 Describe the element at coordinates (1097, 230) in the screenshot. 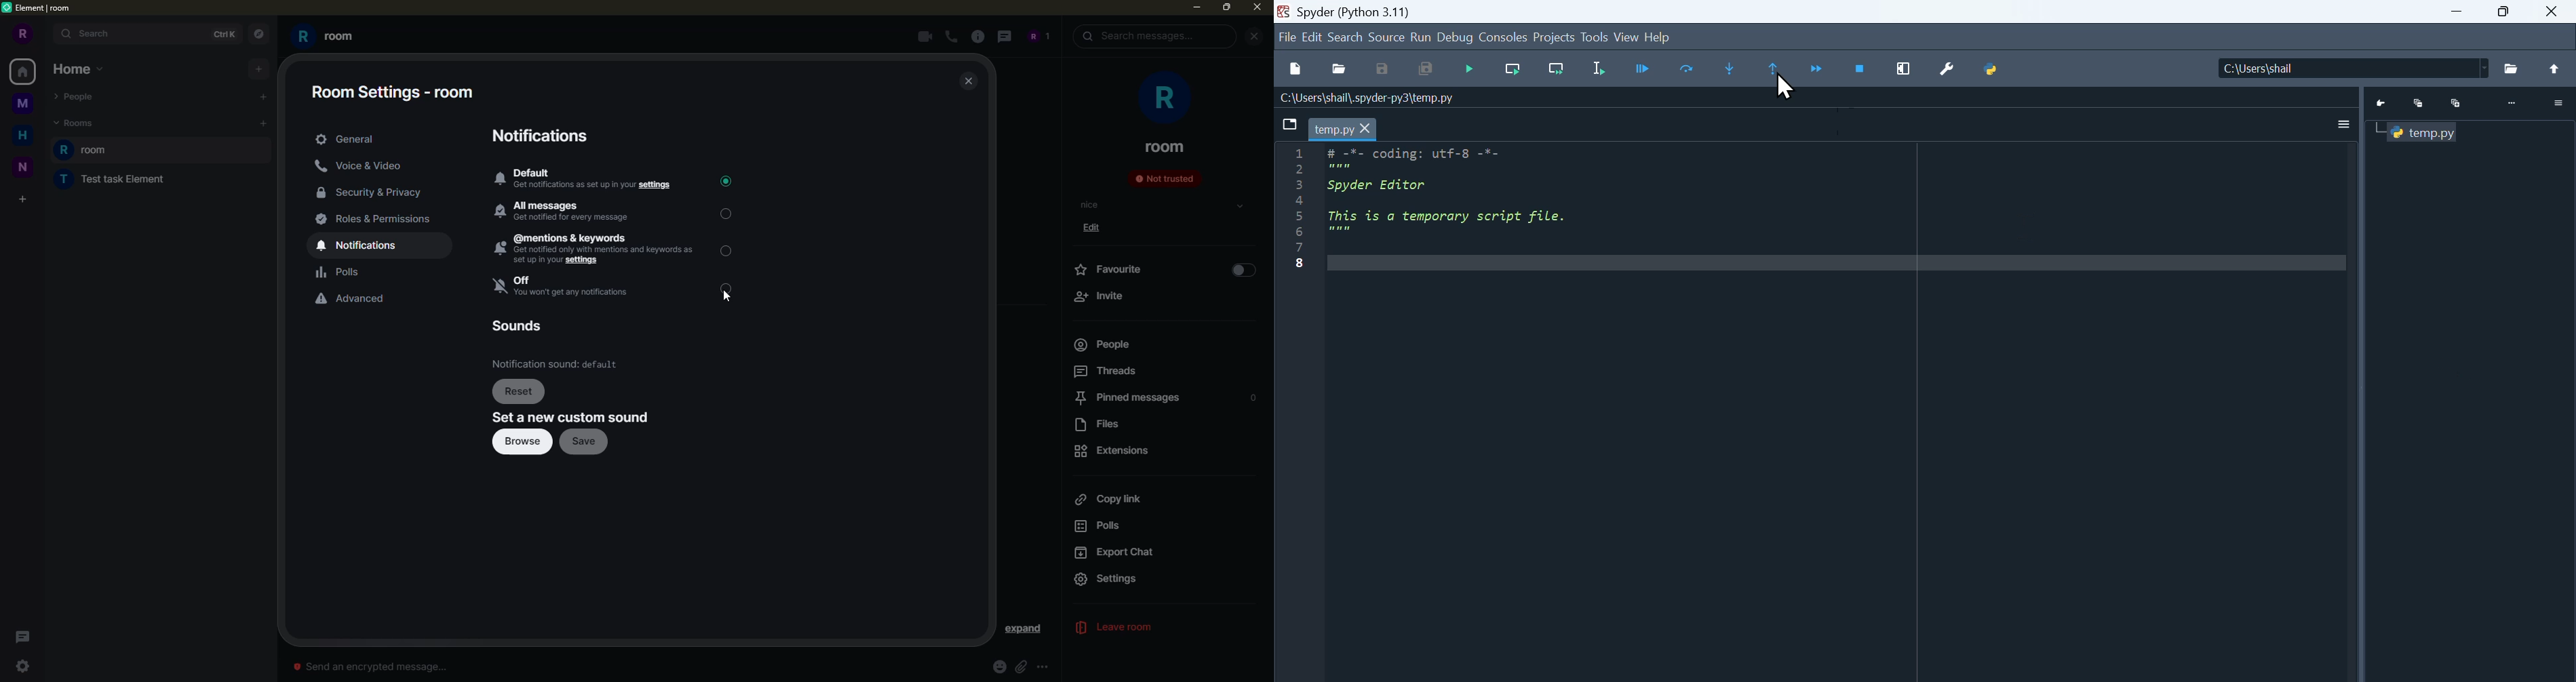

I see `edit` at that location.